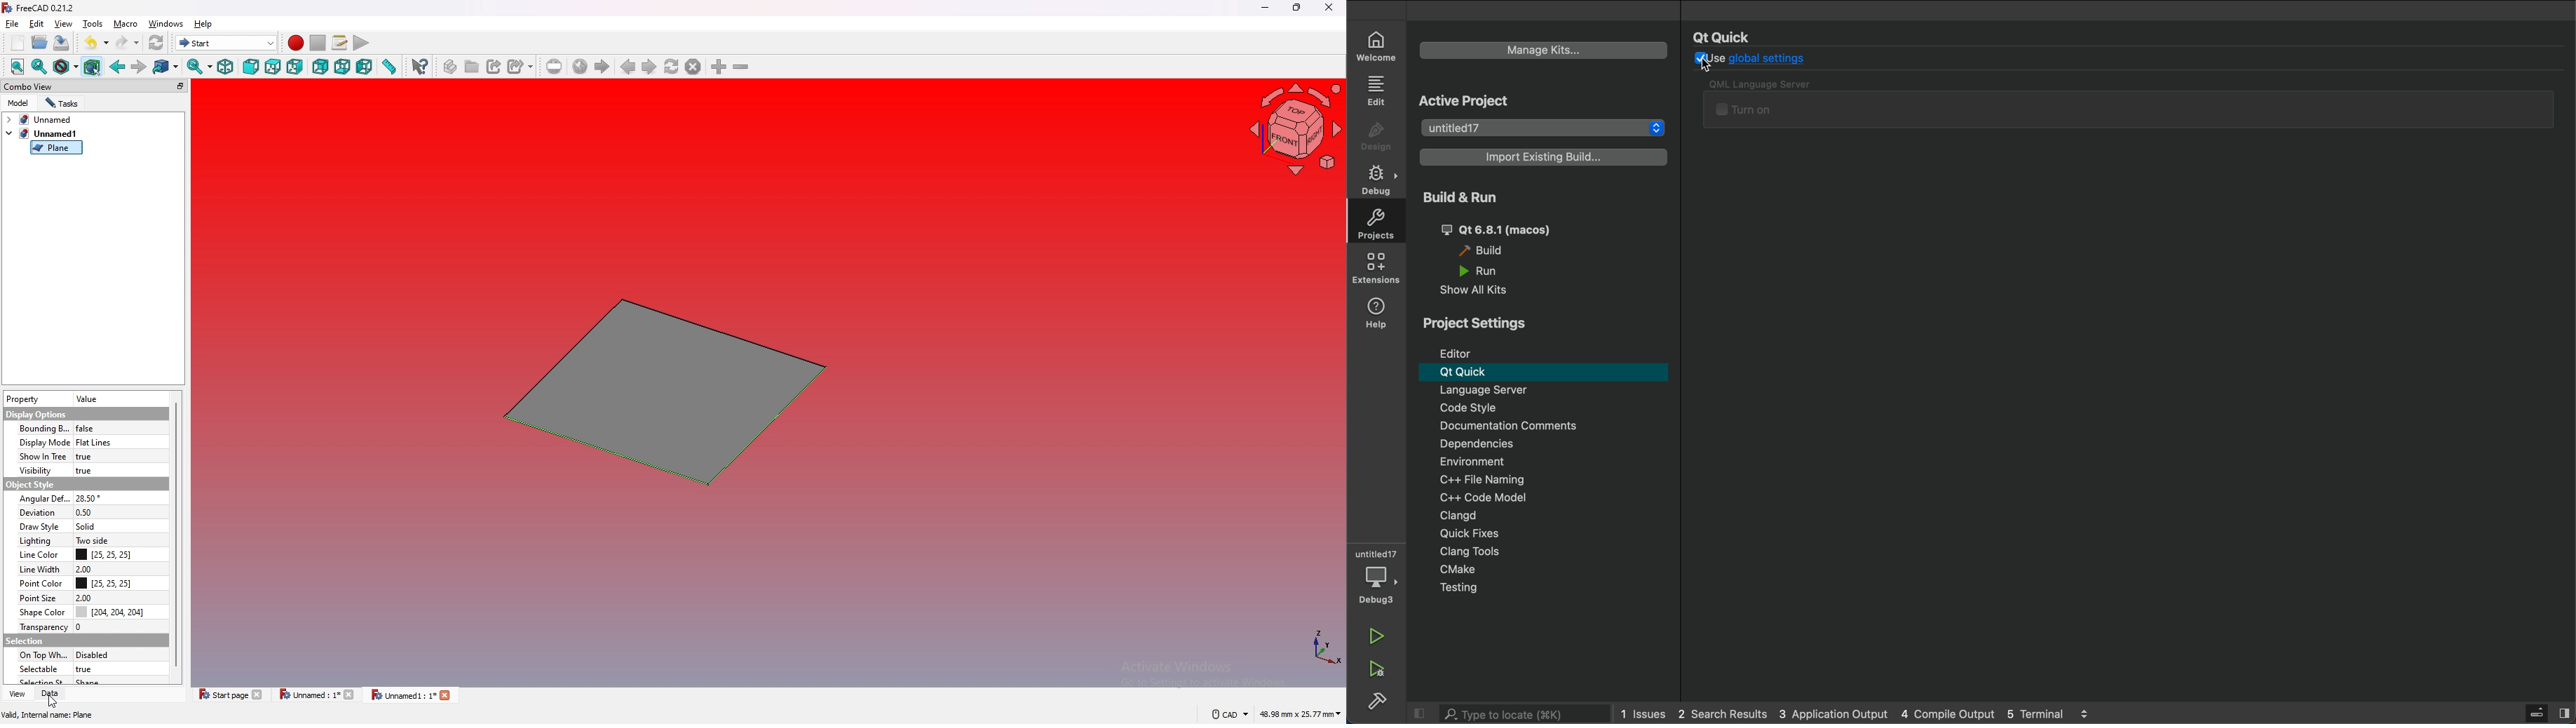 The height and width of the screenshot is (728, 2576). Describe the element at coordinates (580, 67) in the screenshot. I see `go to website` at that location.